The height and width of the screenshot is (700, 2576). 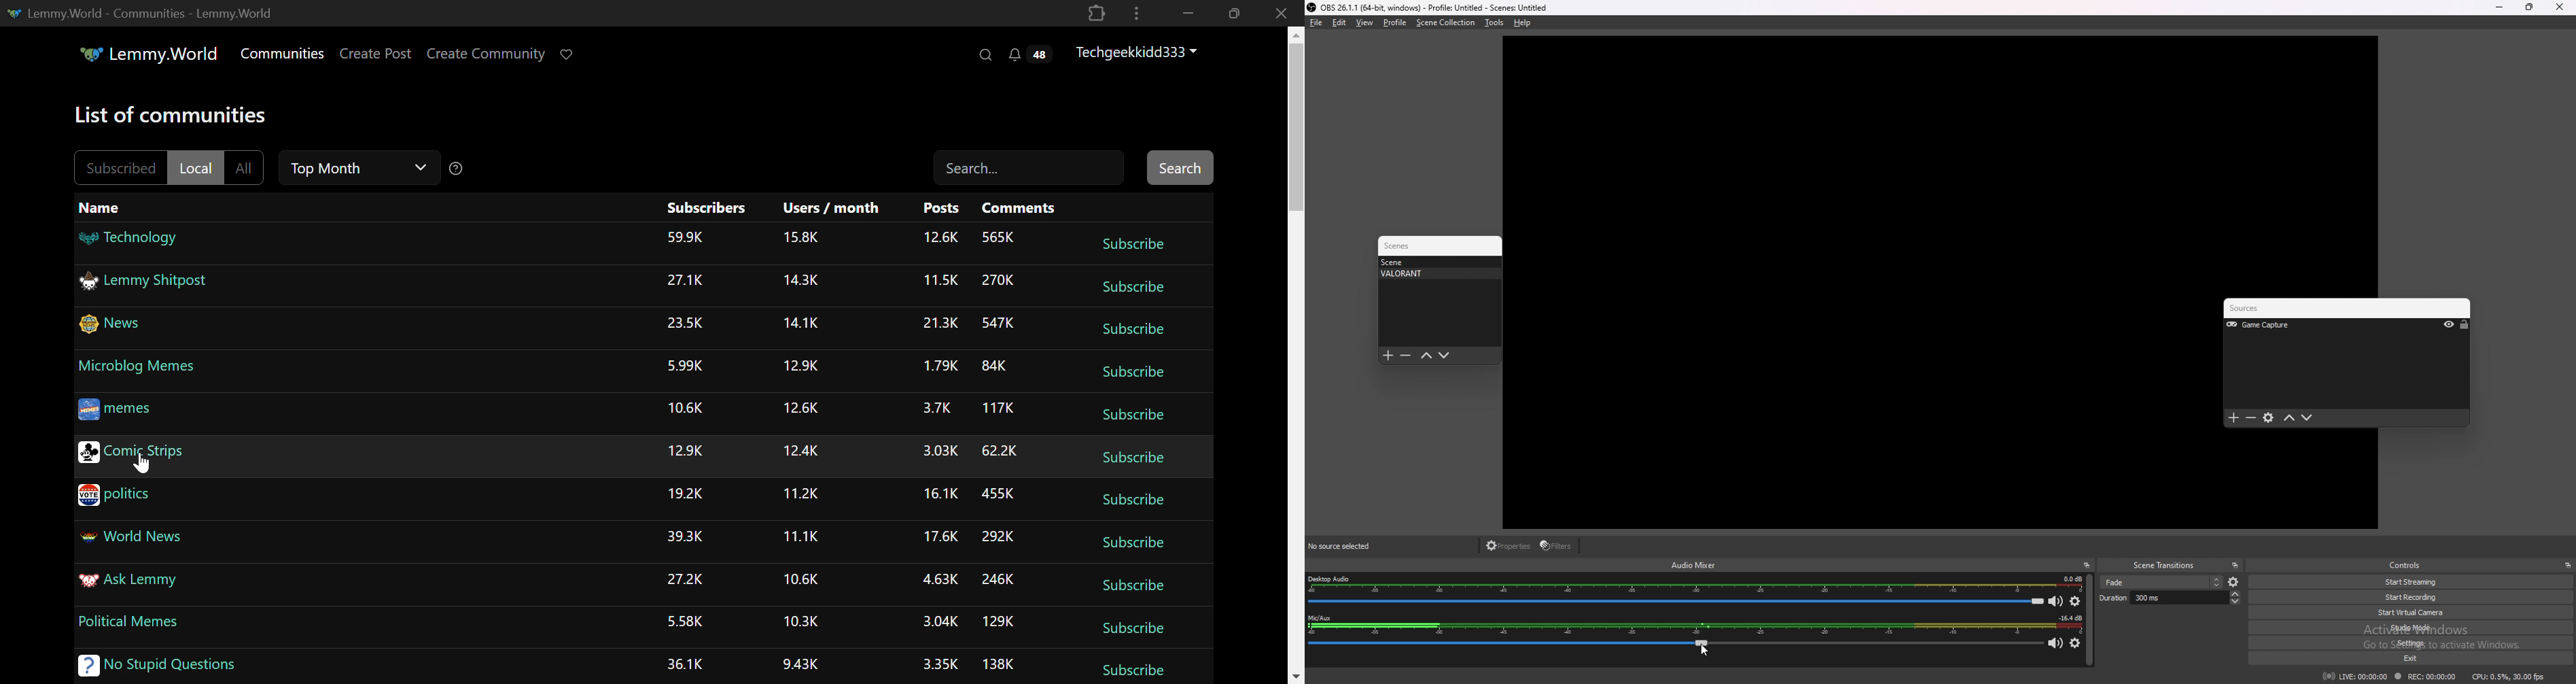 I want to click on 16.1K, so click(x=939, y=496).